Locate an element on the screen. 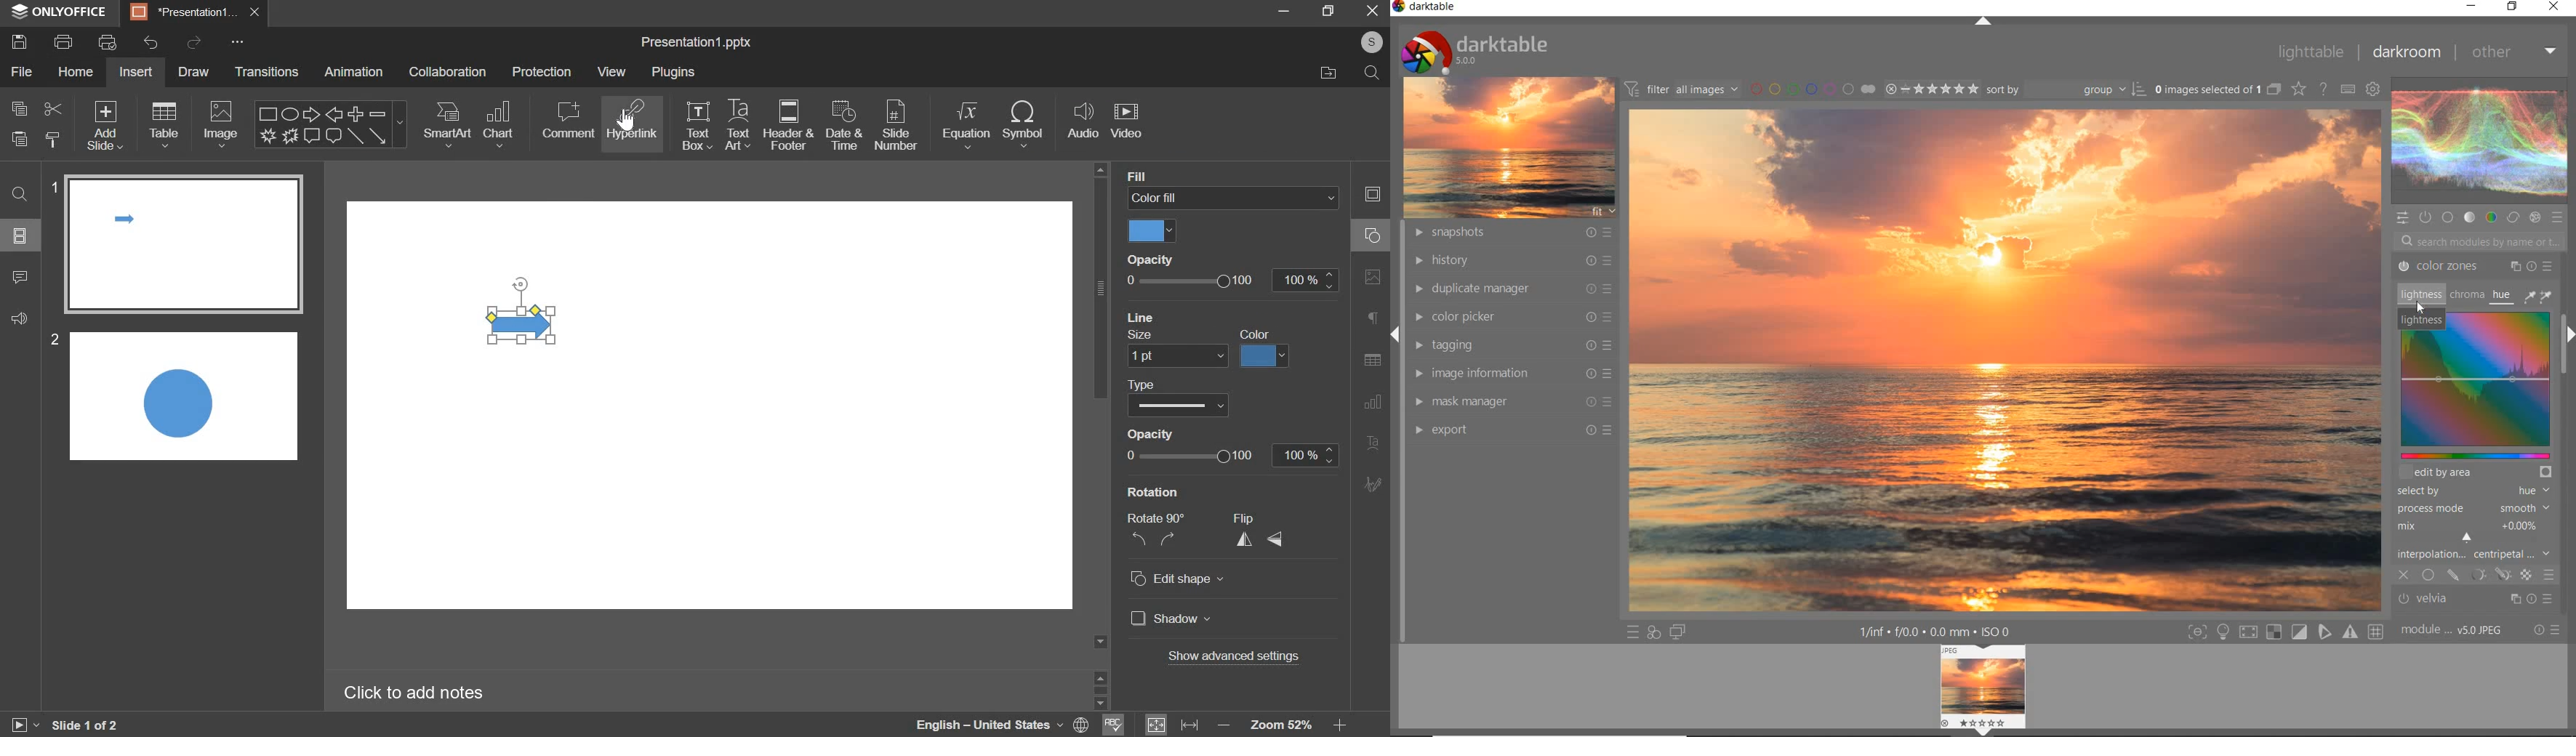  ENABLE FOR ONLINE HELP is located at coordinates (2326, 88).